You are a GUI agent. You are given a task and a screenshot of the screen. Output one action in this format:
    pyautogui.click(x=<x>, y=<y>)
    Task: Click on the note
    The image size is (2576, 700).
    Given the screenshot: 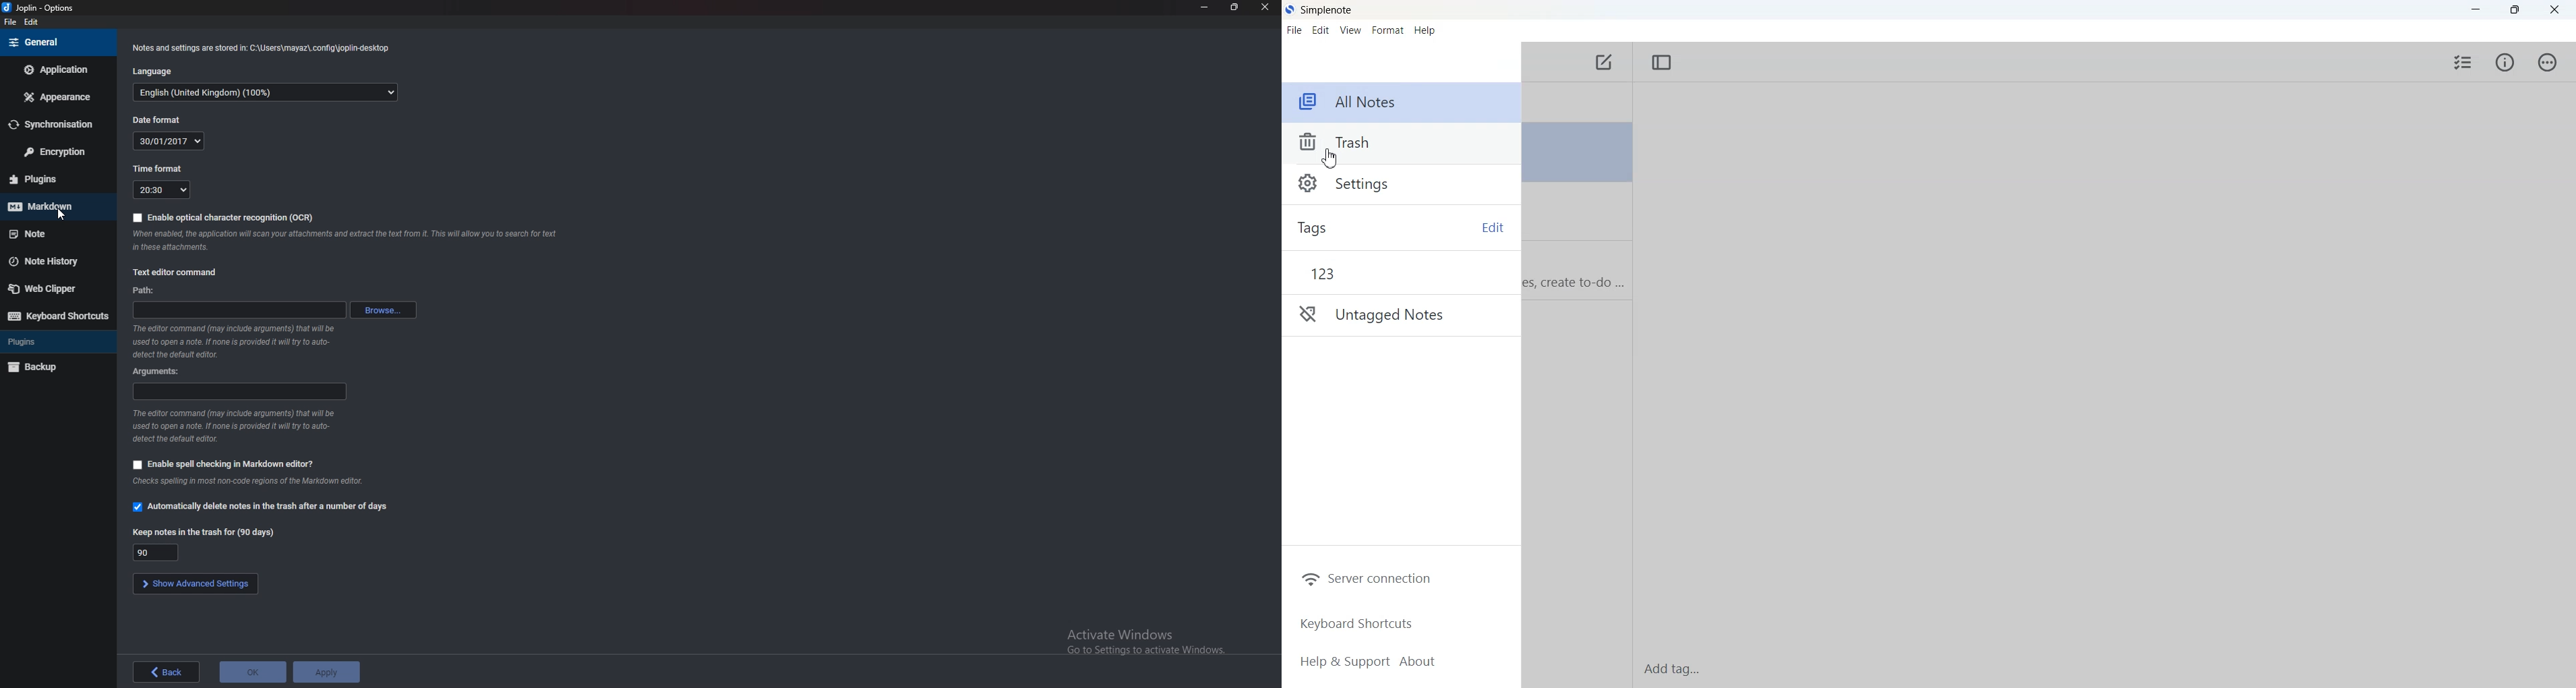 What is the action you would take?
    pyautogui.click(x=50, y=234)
    